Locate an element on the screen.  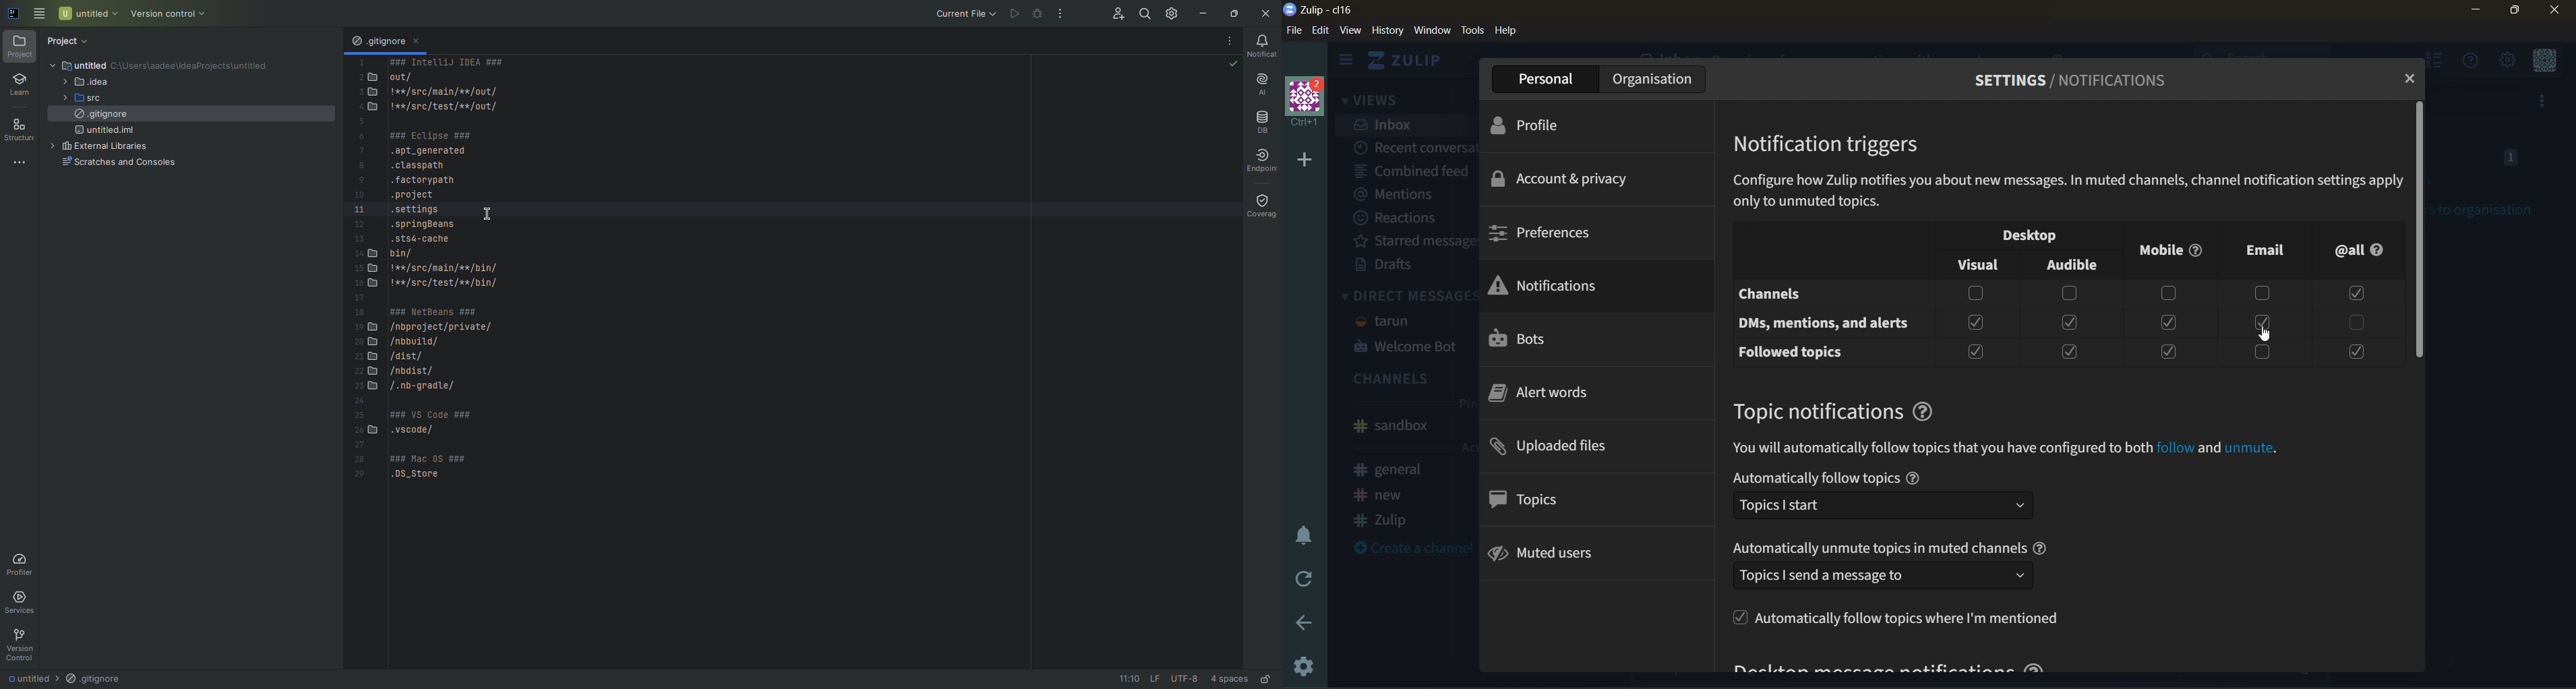
checkbox is located at coordinates (1976, 322).